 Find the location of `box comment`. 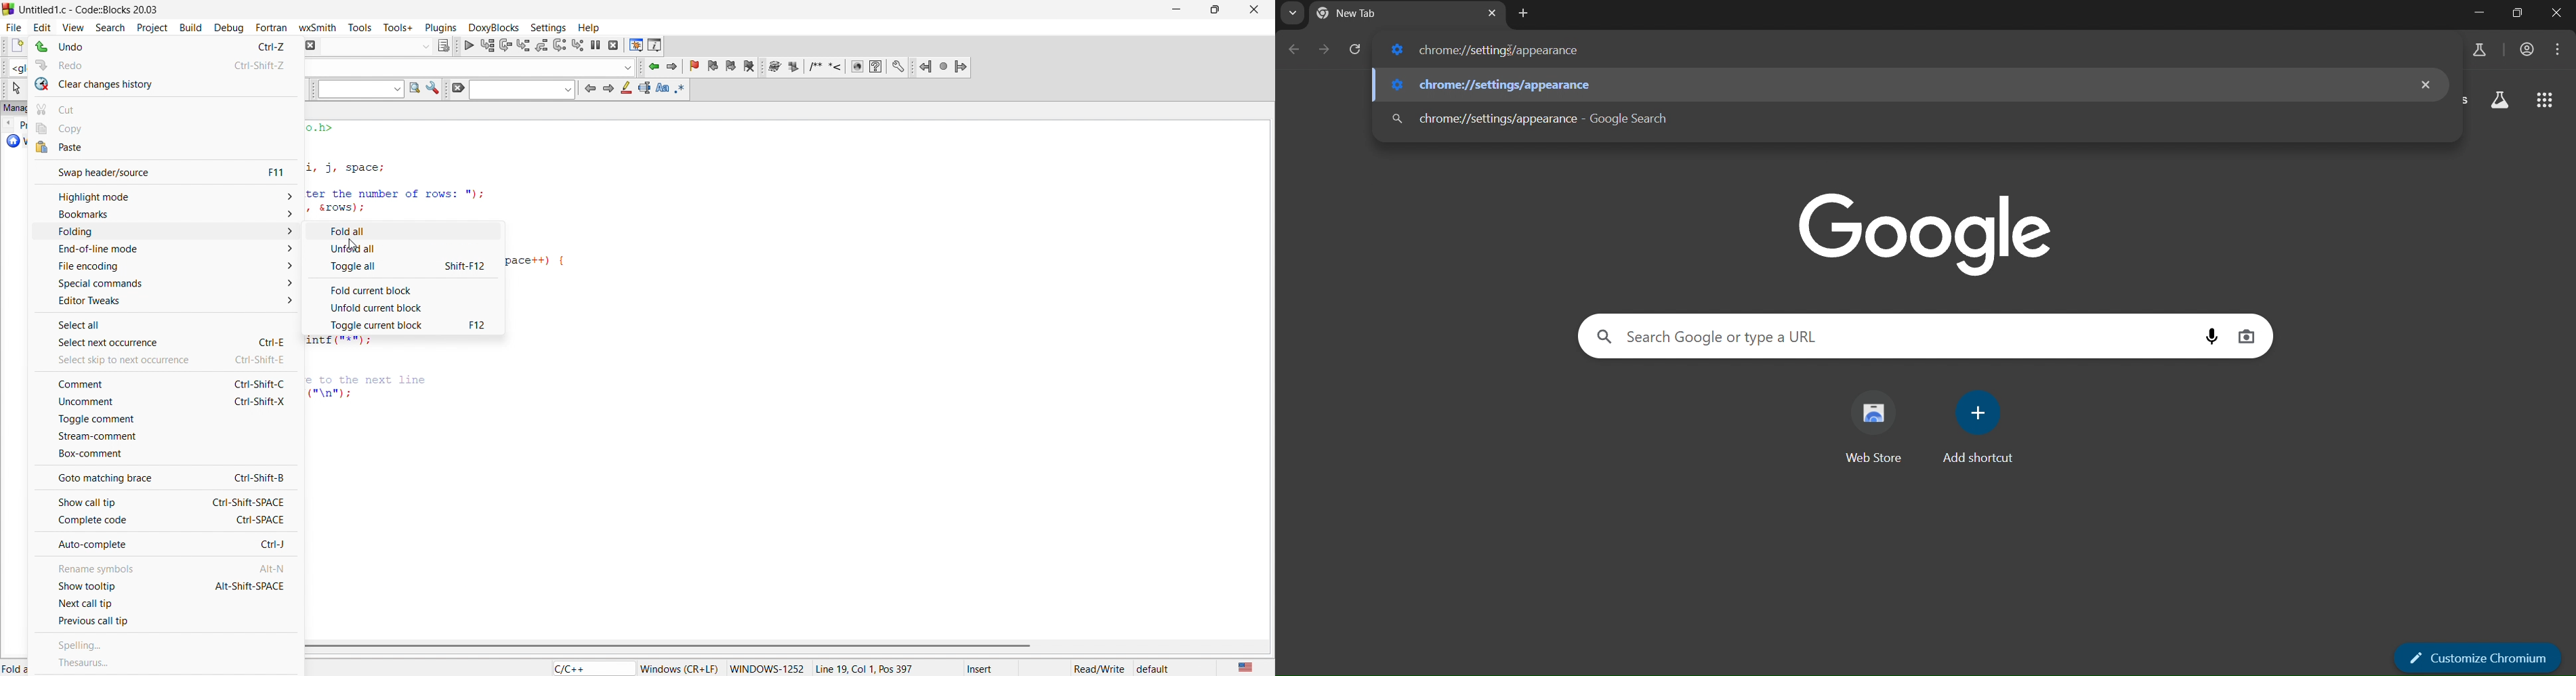

box comment is located at coordinates (162, 455).